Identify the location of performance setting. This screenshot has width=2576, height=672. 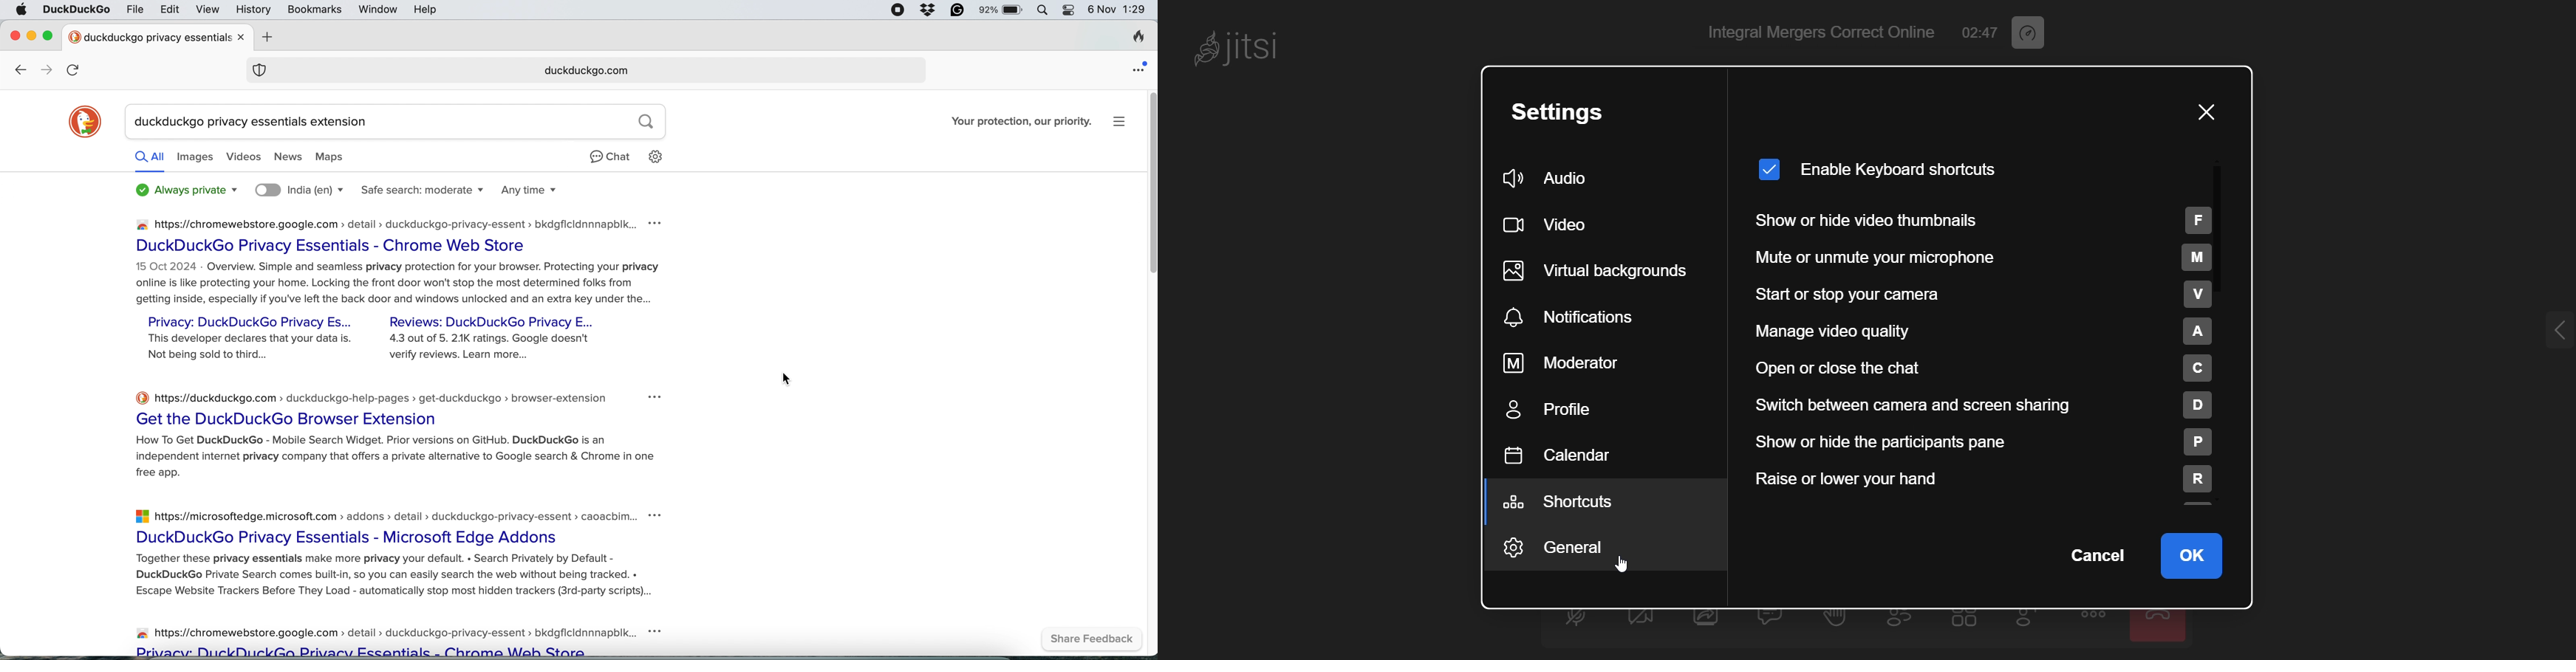
(2043, 32).